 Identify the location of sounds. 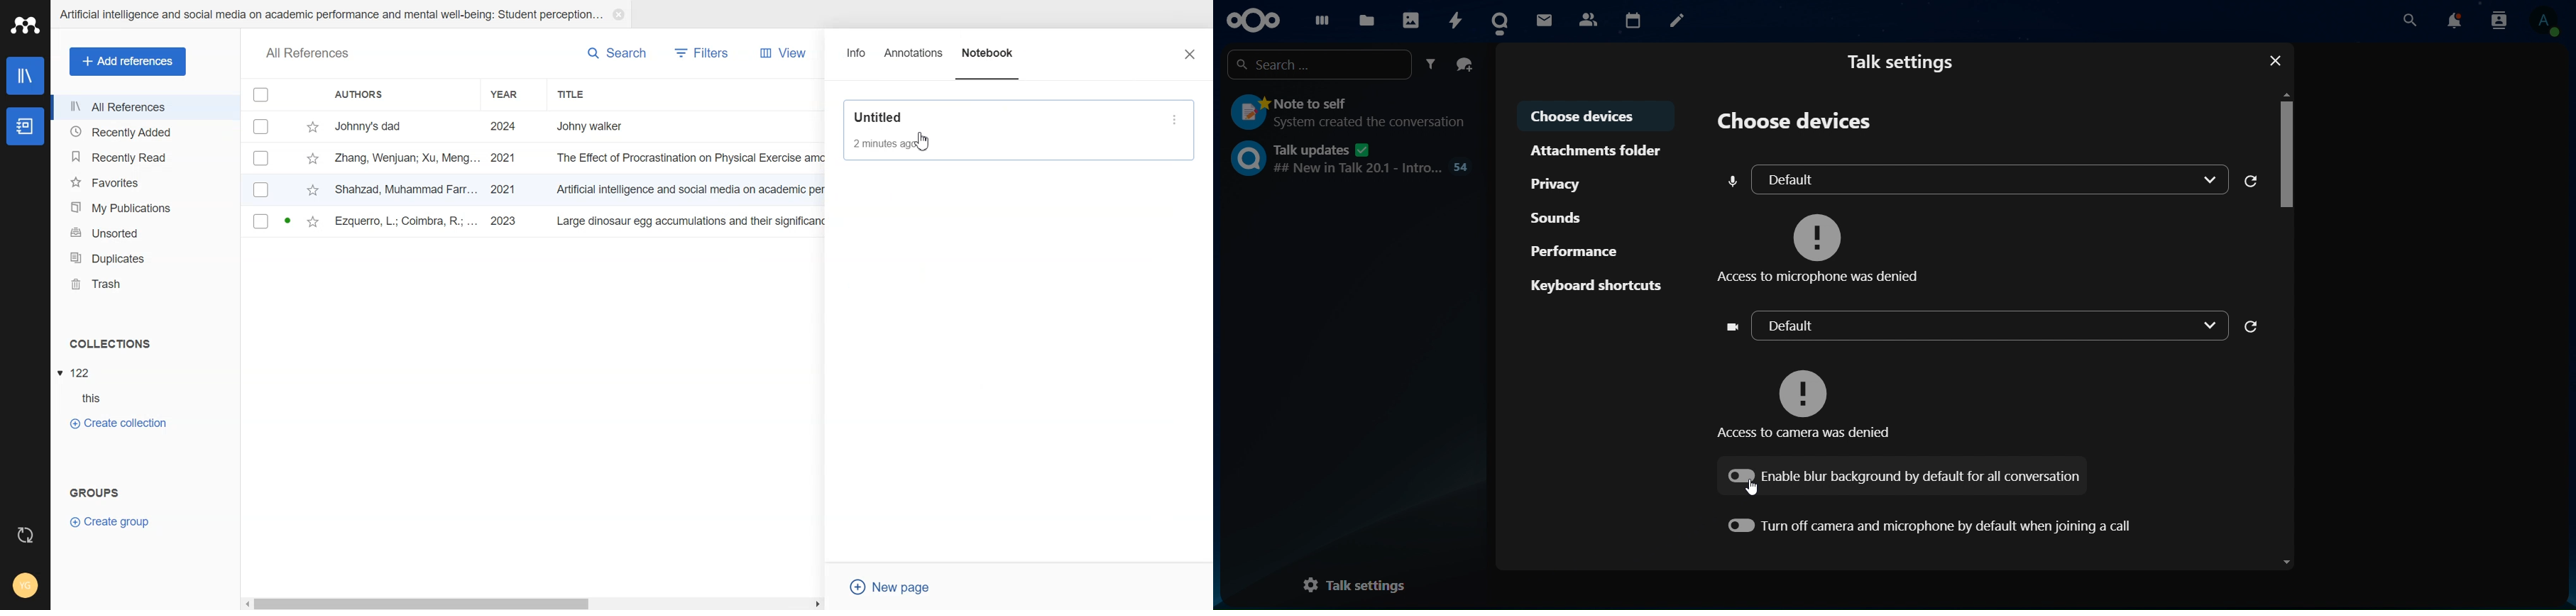
(1555, 218).